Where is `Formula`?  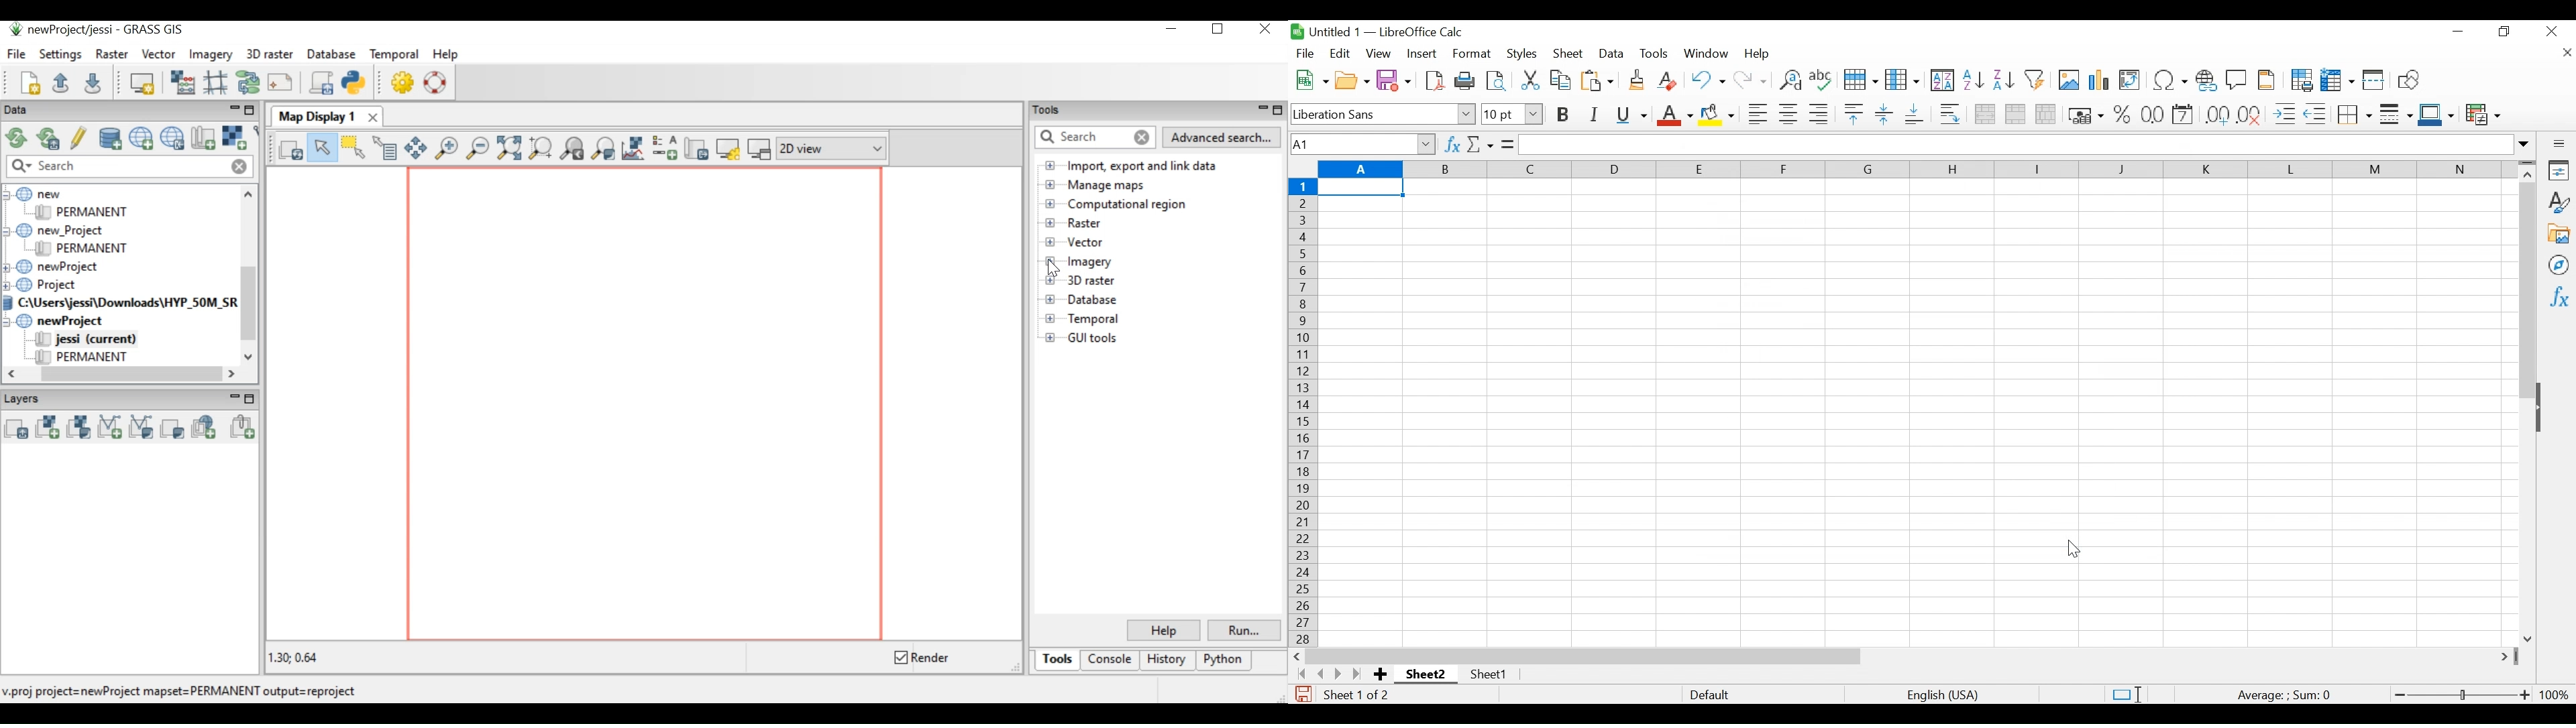 Formula is located at coordinates (2288, 693).